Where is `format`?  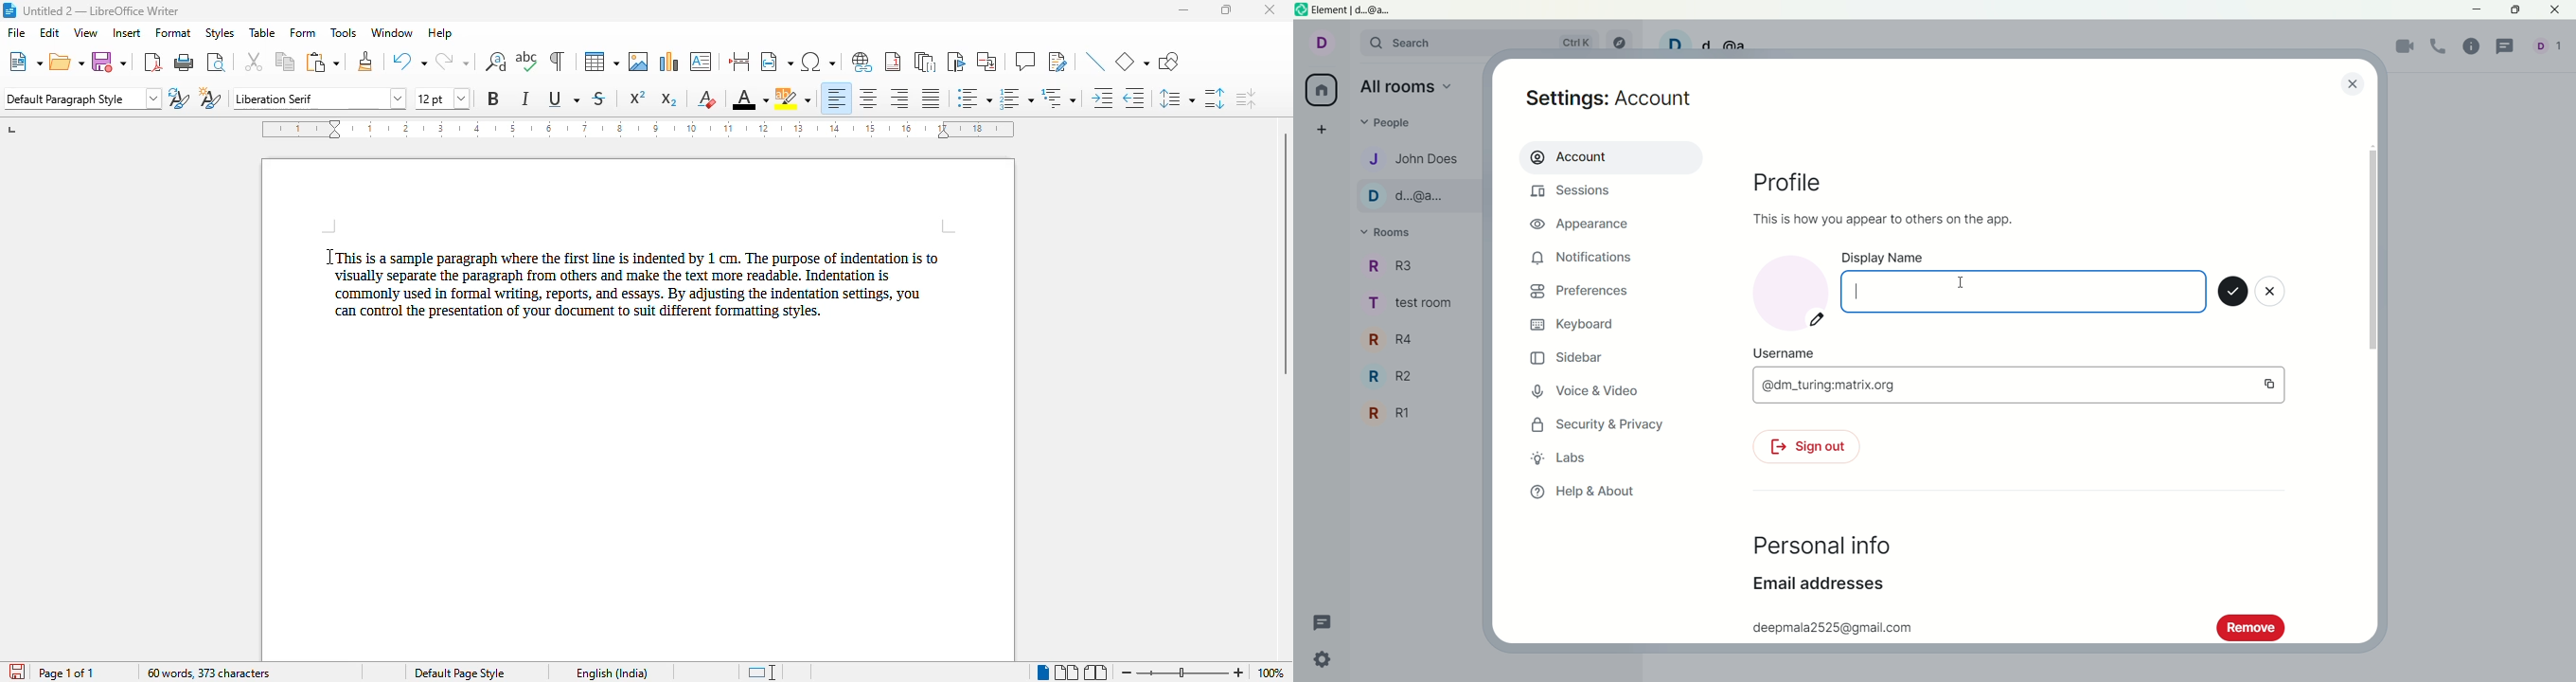
format is located at coordinates (173, 32).